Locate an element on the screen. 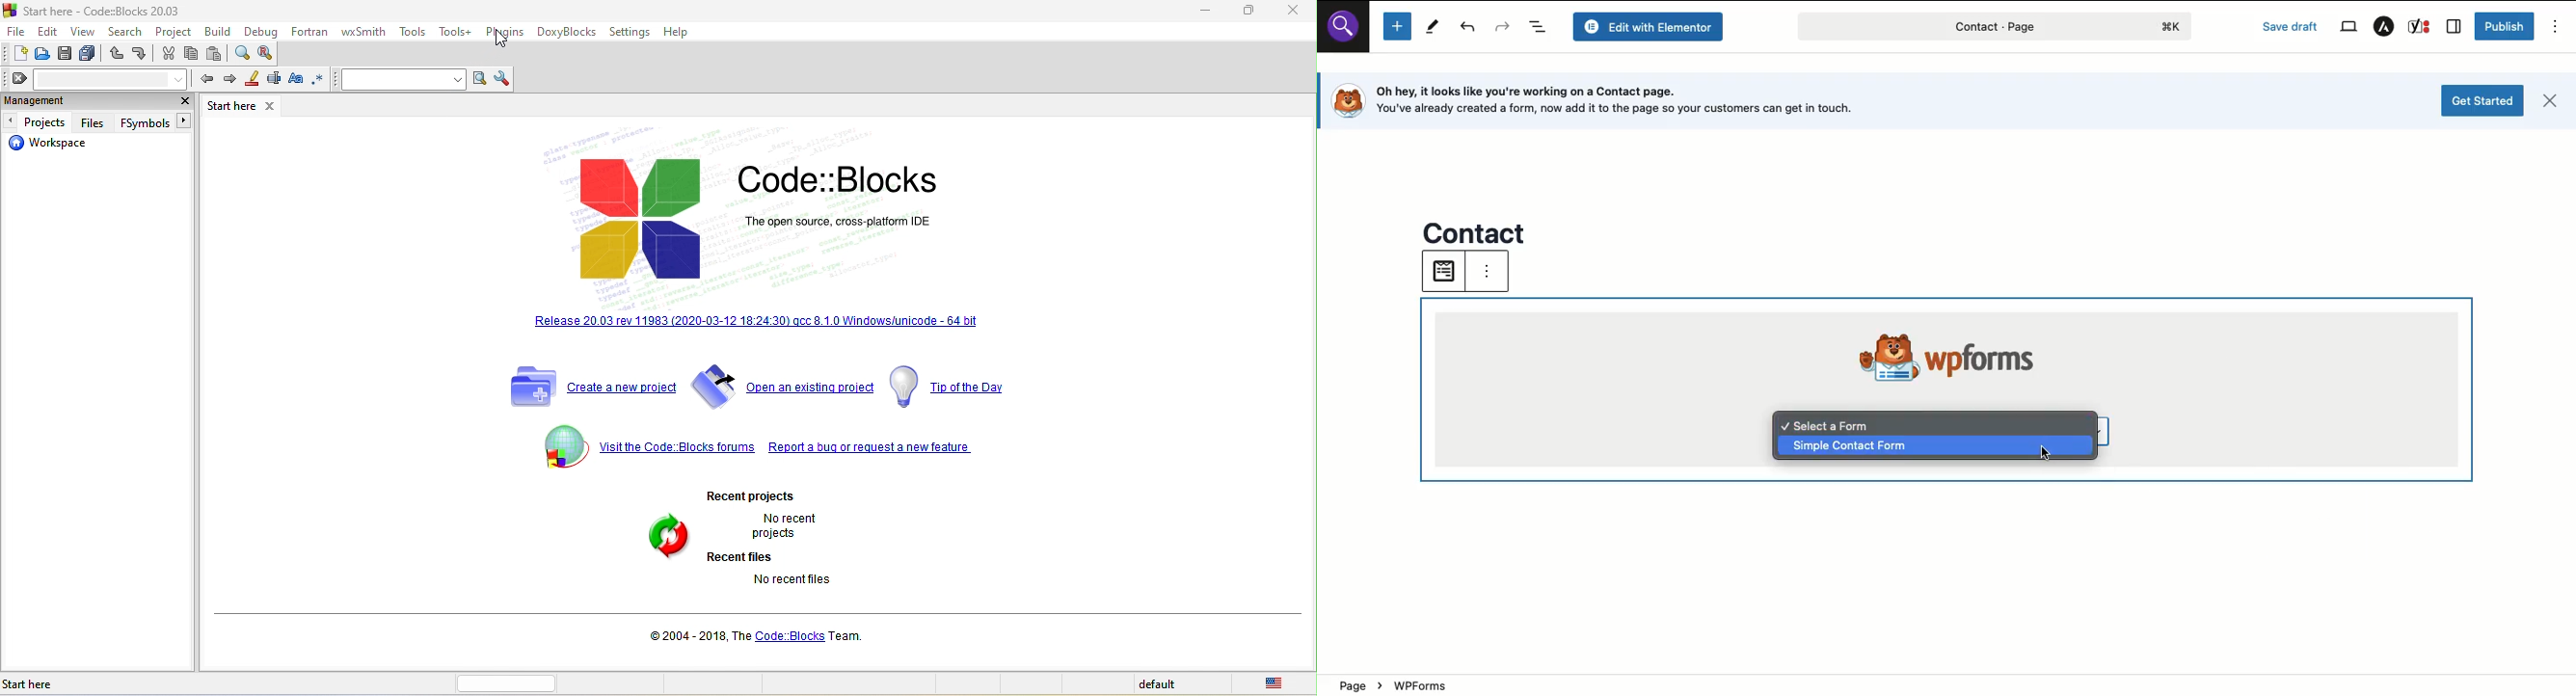  cursor is located at coordinates (2048, 457).